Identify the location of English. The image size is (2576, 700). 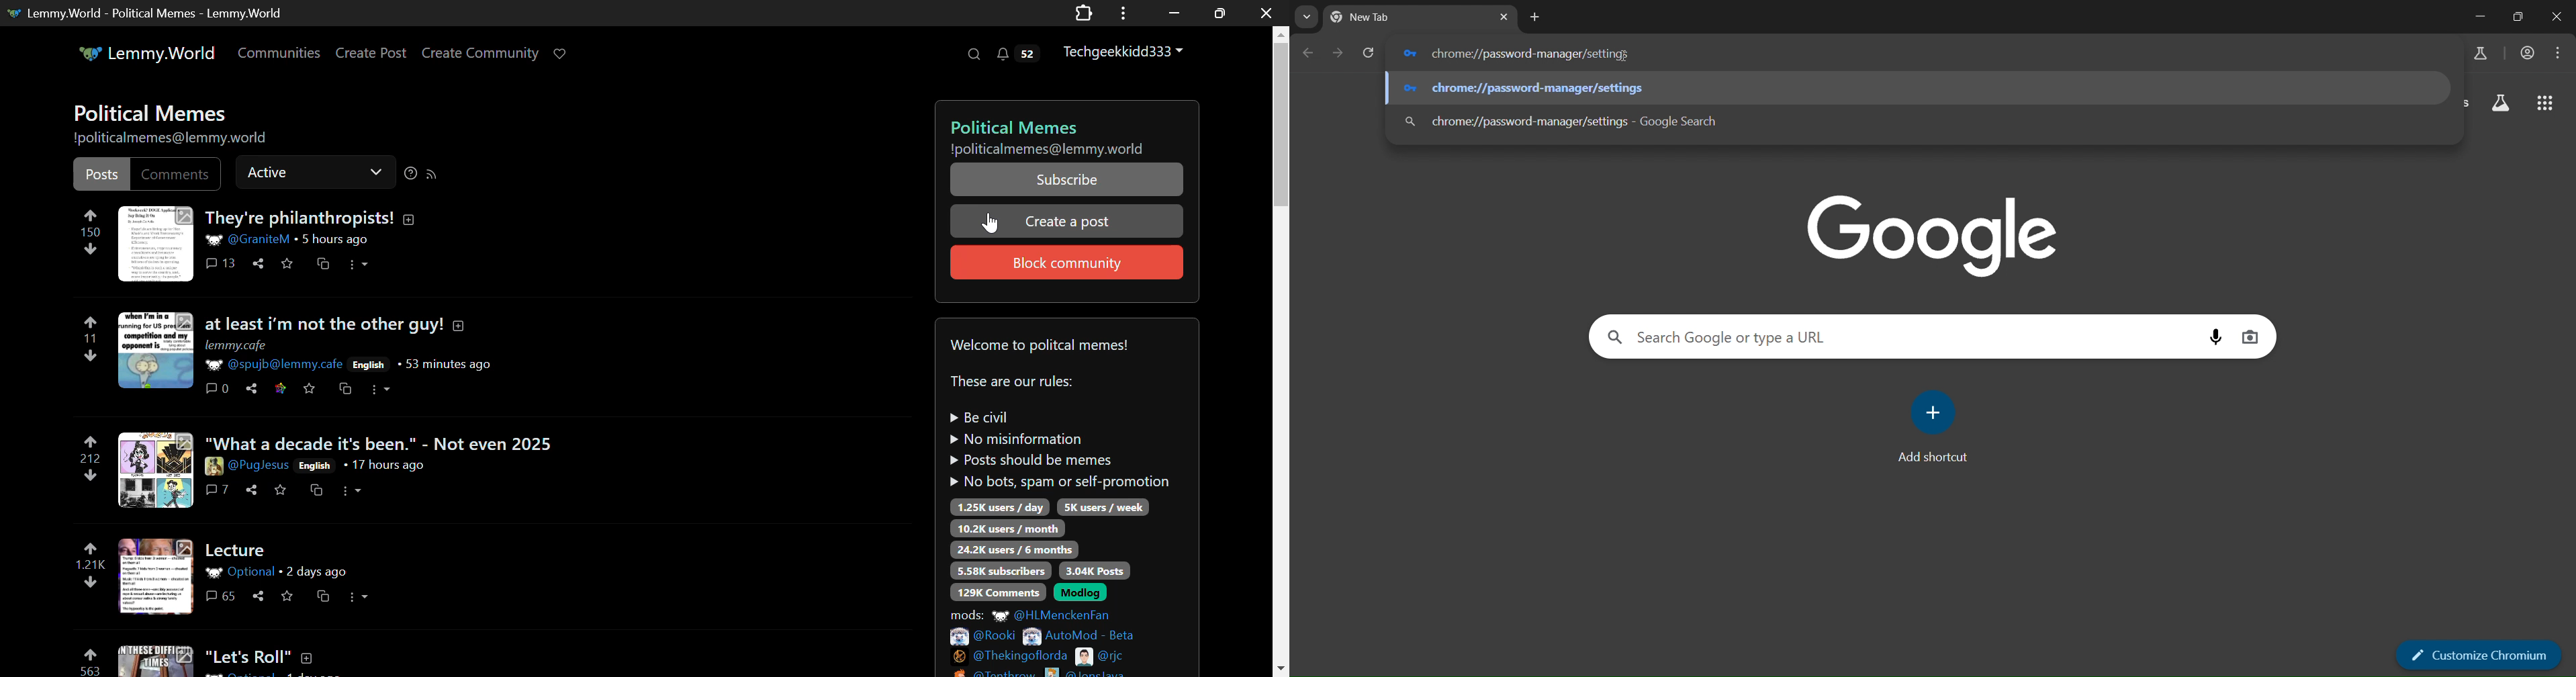
(317, 467).